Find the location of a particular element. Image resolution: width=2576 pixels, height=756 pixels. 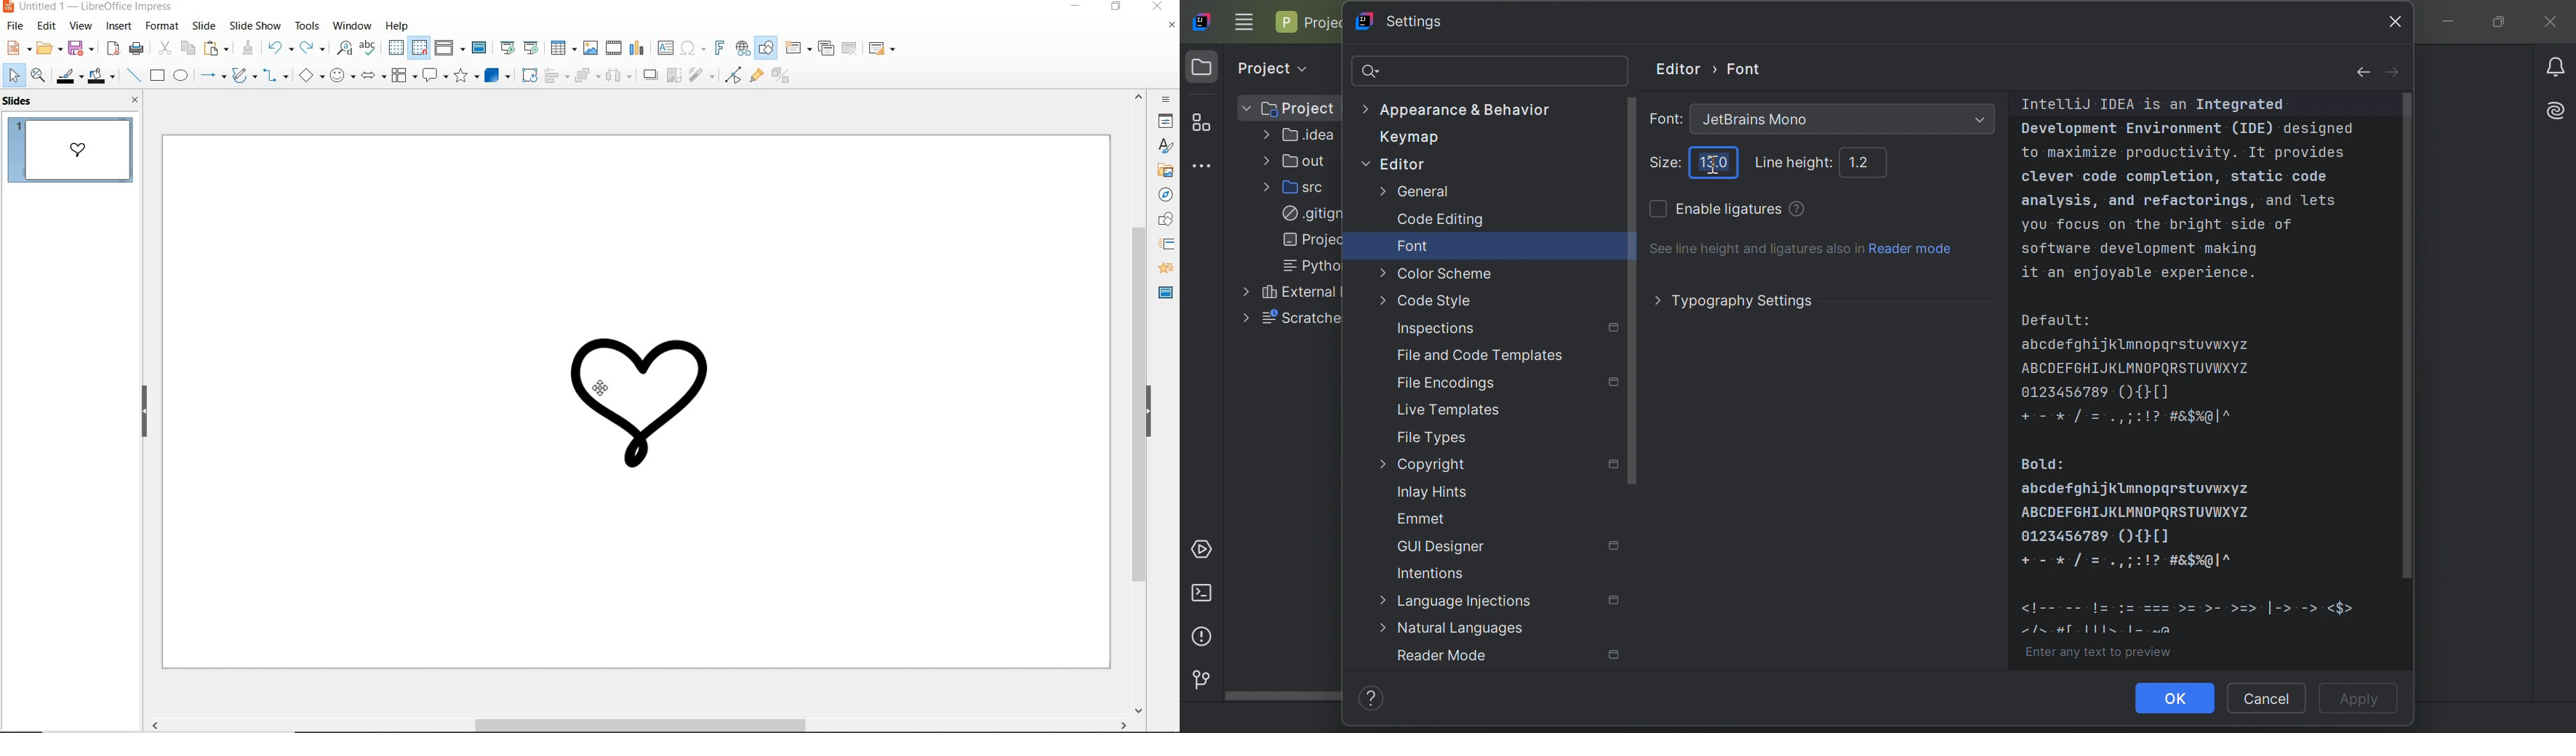

insert chart is located at coordinates (637, 51).